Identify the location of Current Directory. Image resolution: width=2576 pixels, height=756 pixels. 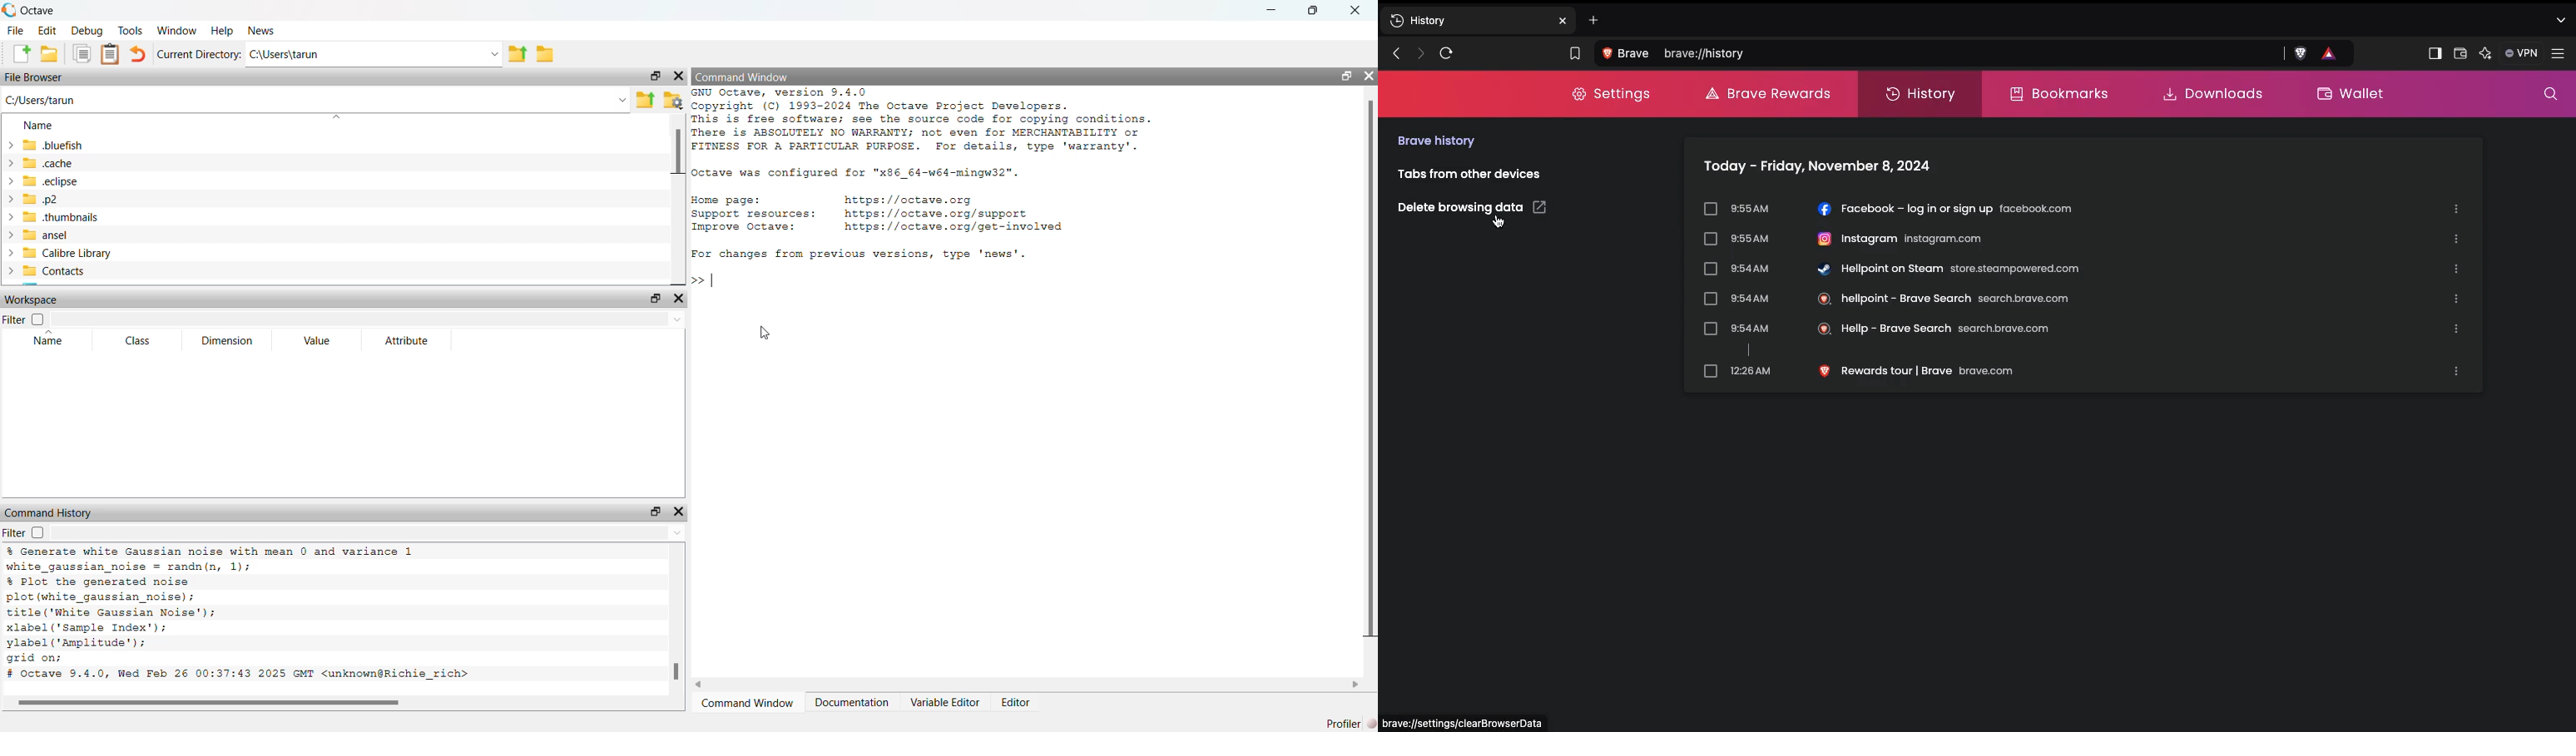
(197, 53).